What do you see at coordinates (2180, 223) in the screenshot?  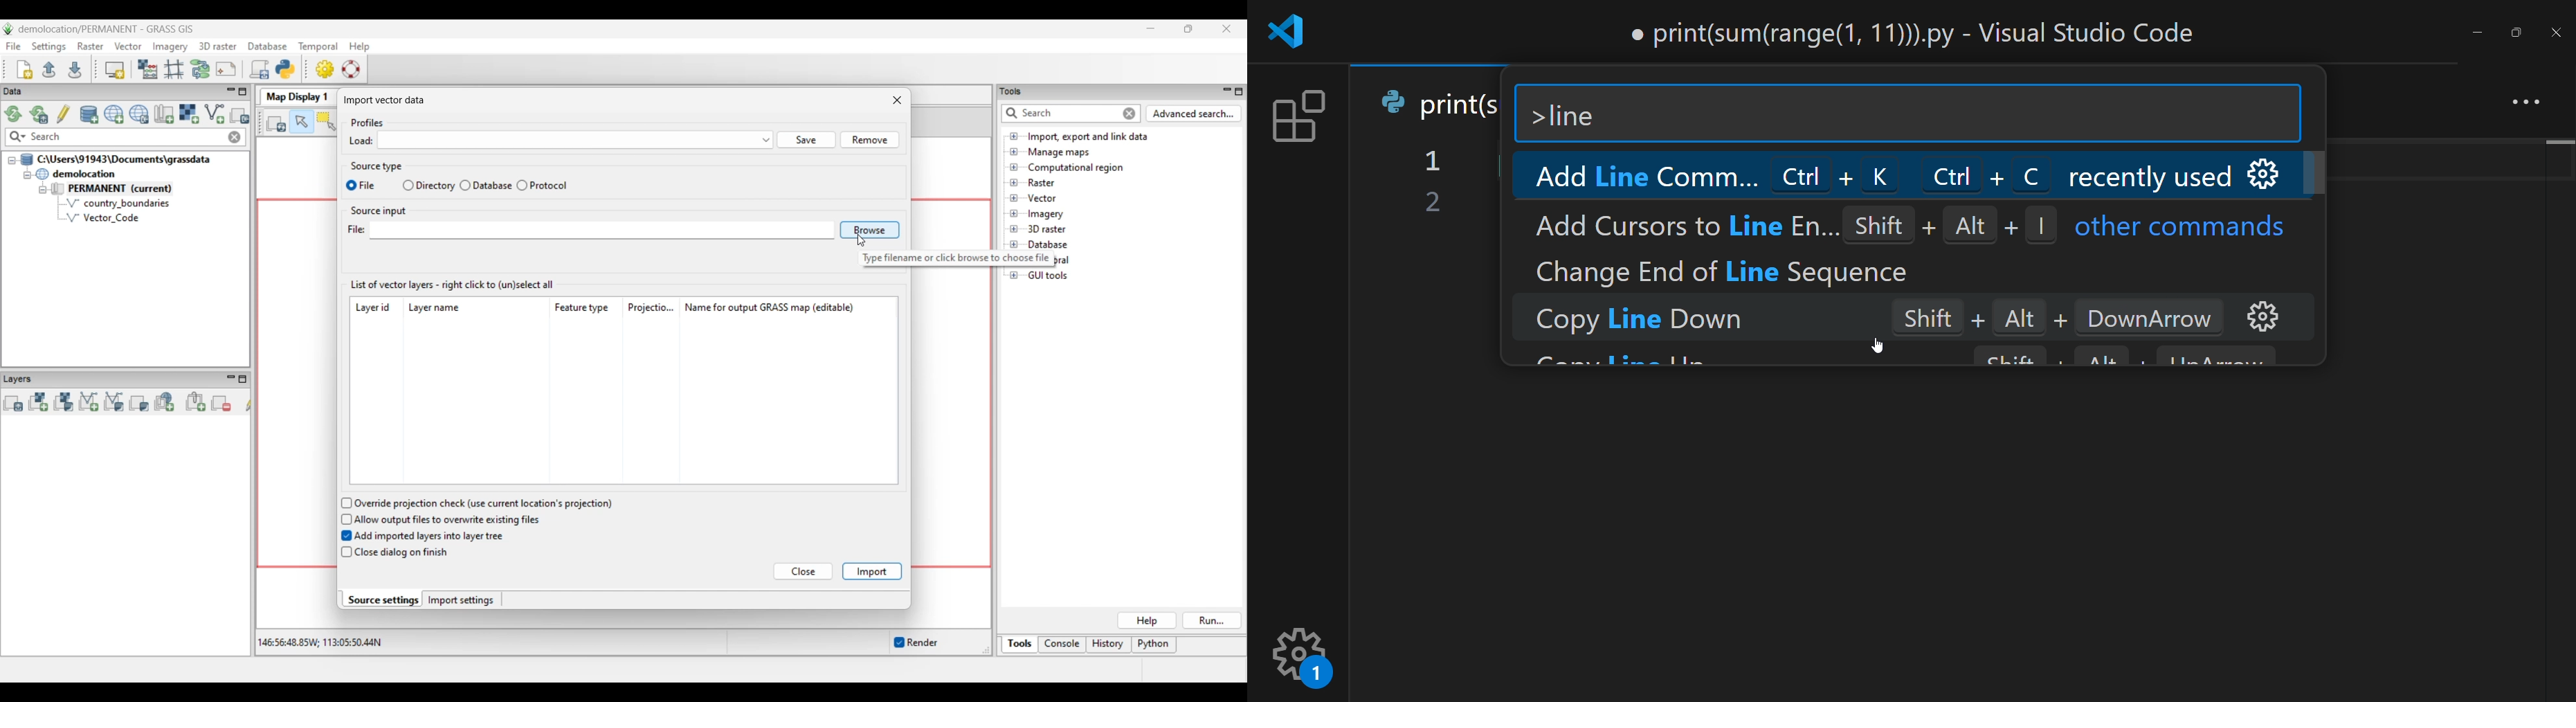 I see `other commands` at bounding box center [2180, 223].